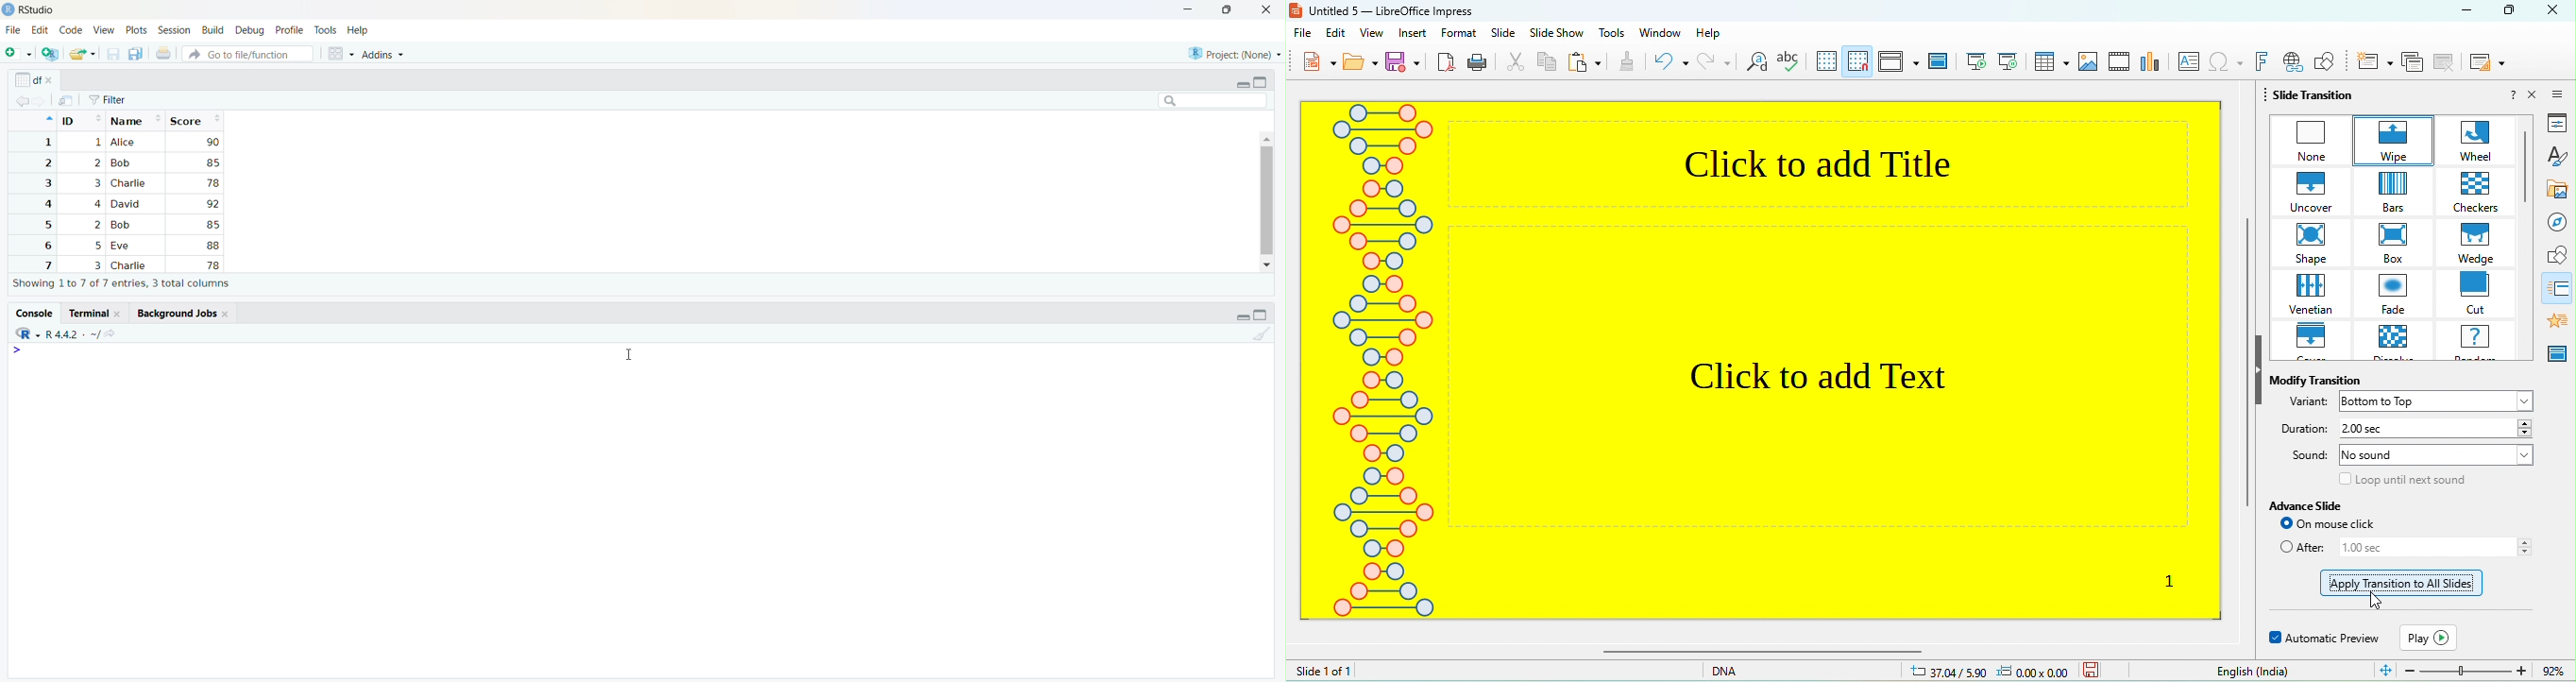 Image resolution: width=2576 pixels, height=700 pixels. I want to click on slide transitionn, so click(2558, 286).